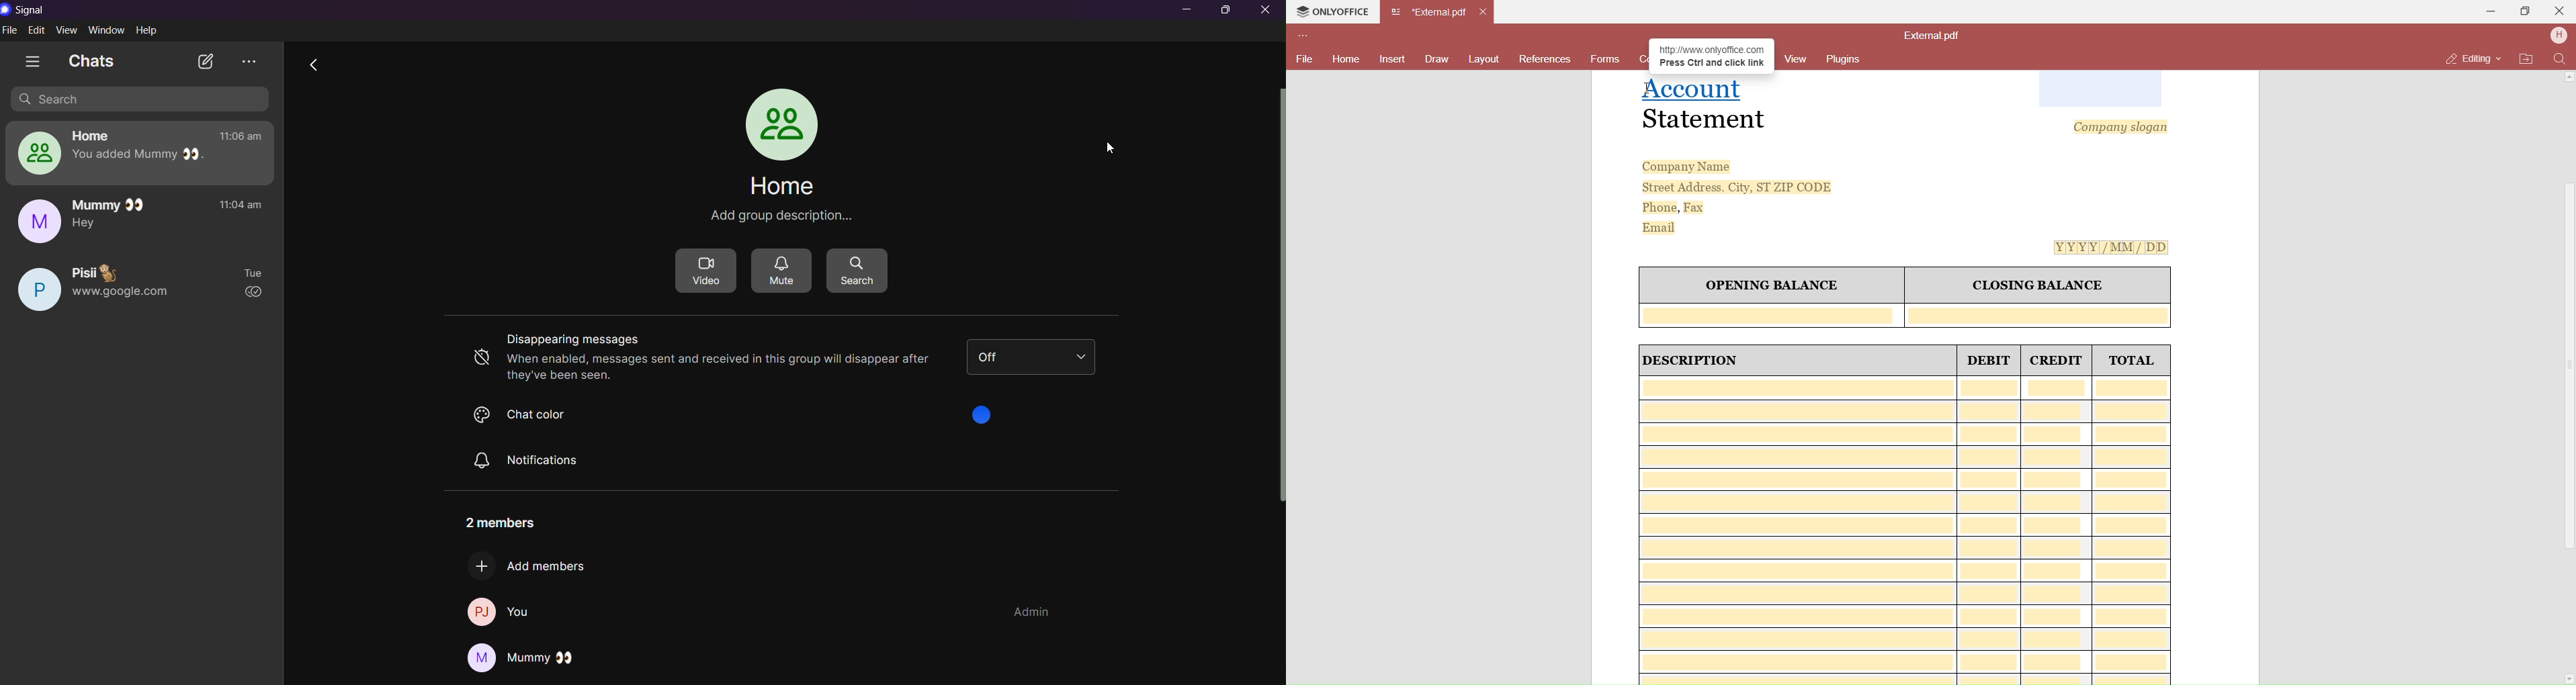 This screenshot has width=2576, height=700. What do you see at coordinates (1438, 58) in the screenshot?
I see `Draw` at bounding box center [1438, 58].